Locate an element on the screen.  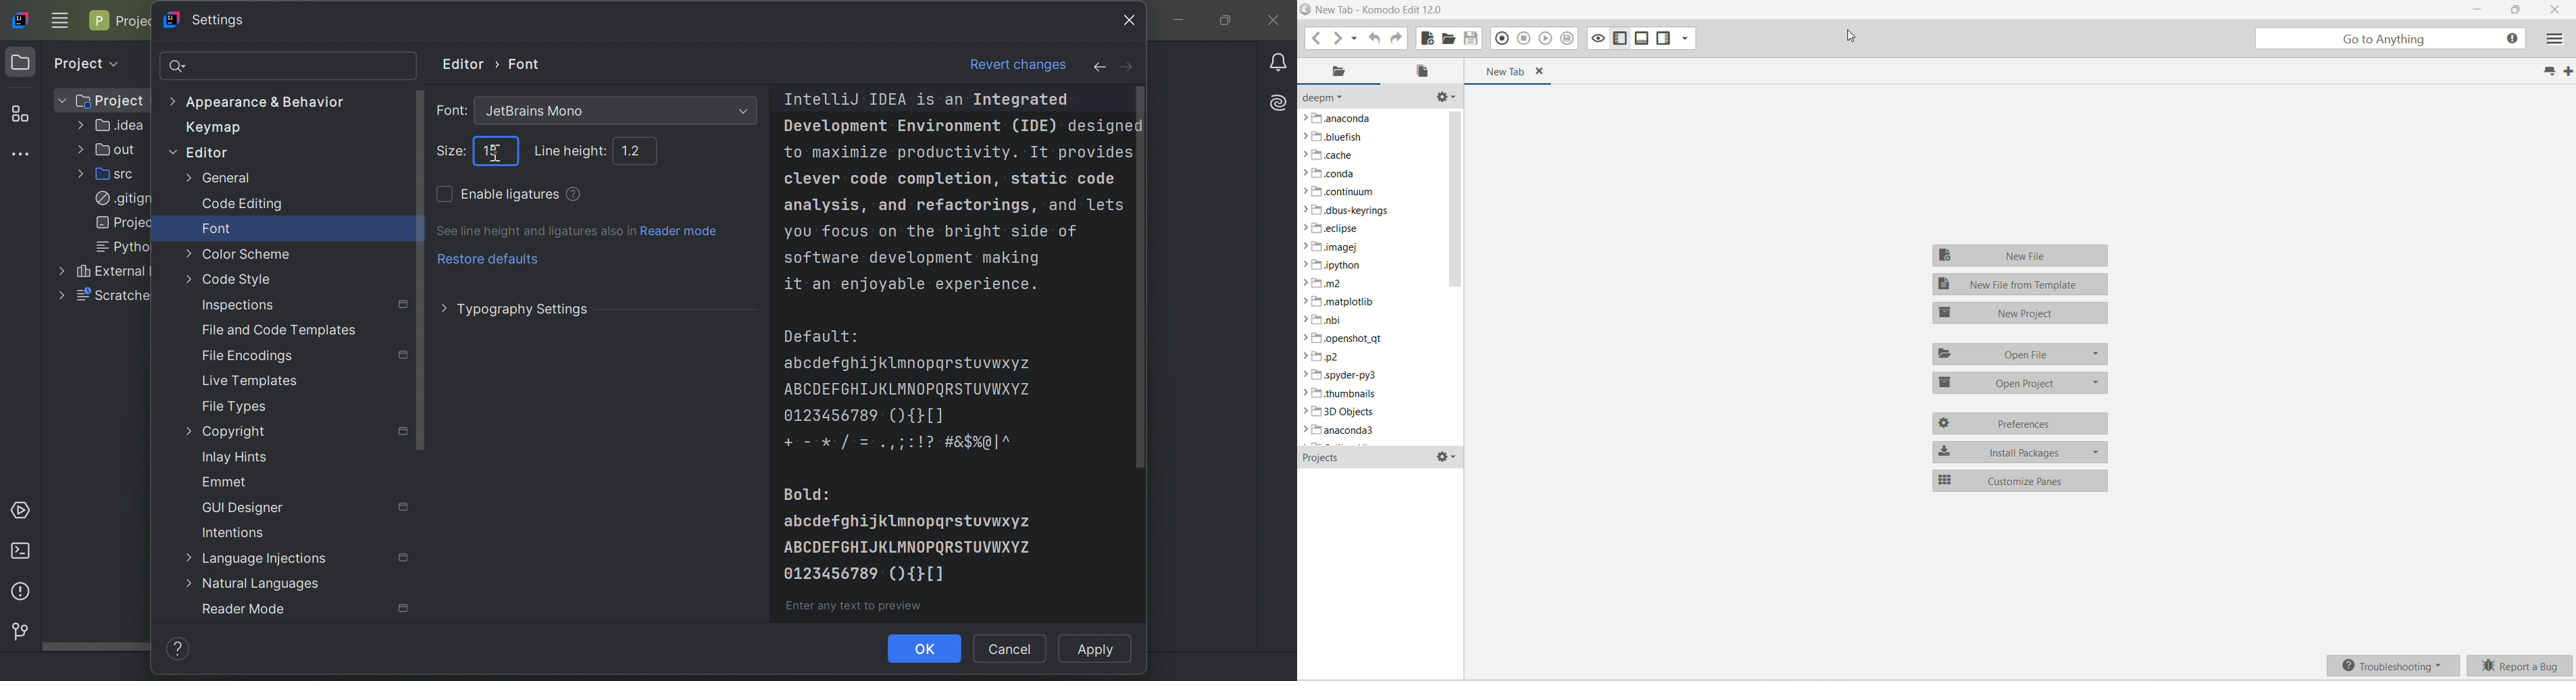
ABCDEFGHIJKLMNOPQRSTUVWXYZ is located at coordinates (909, 548).